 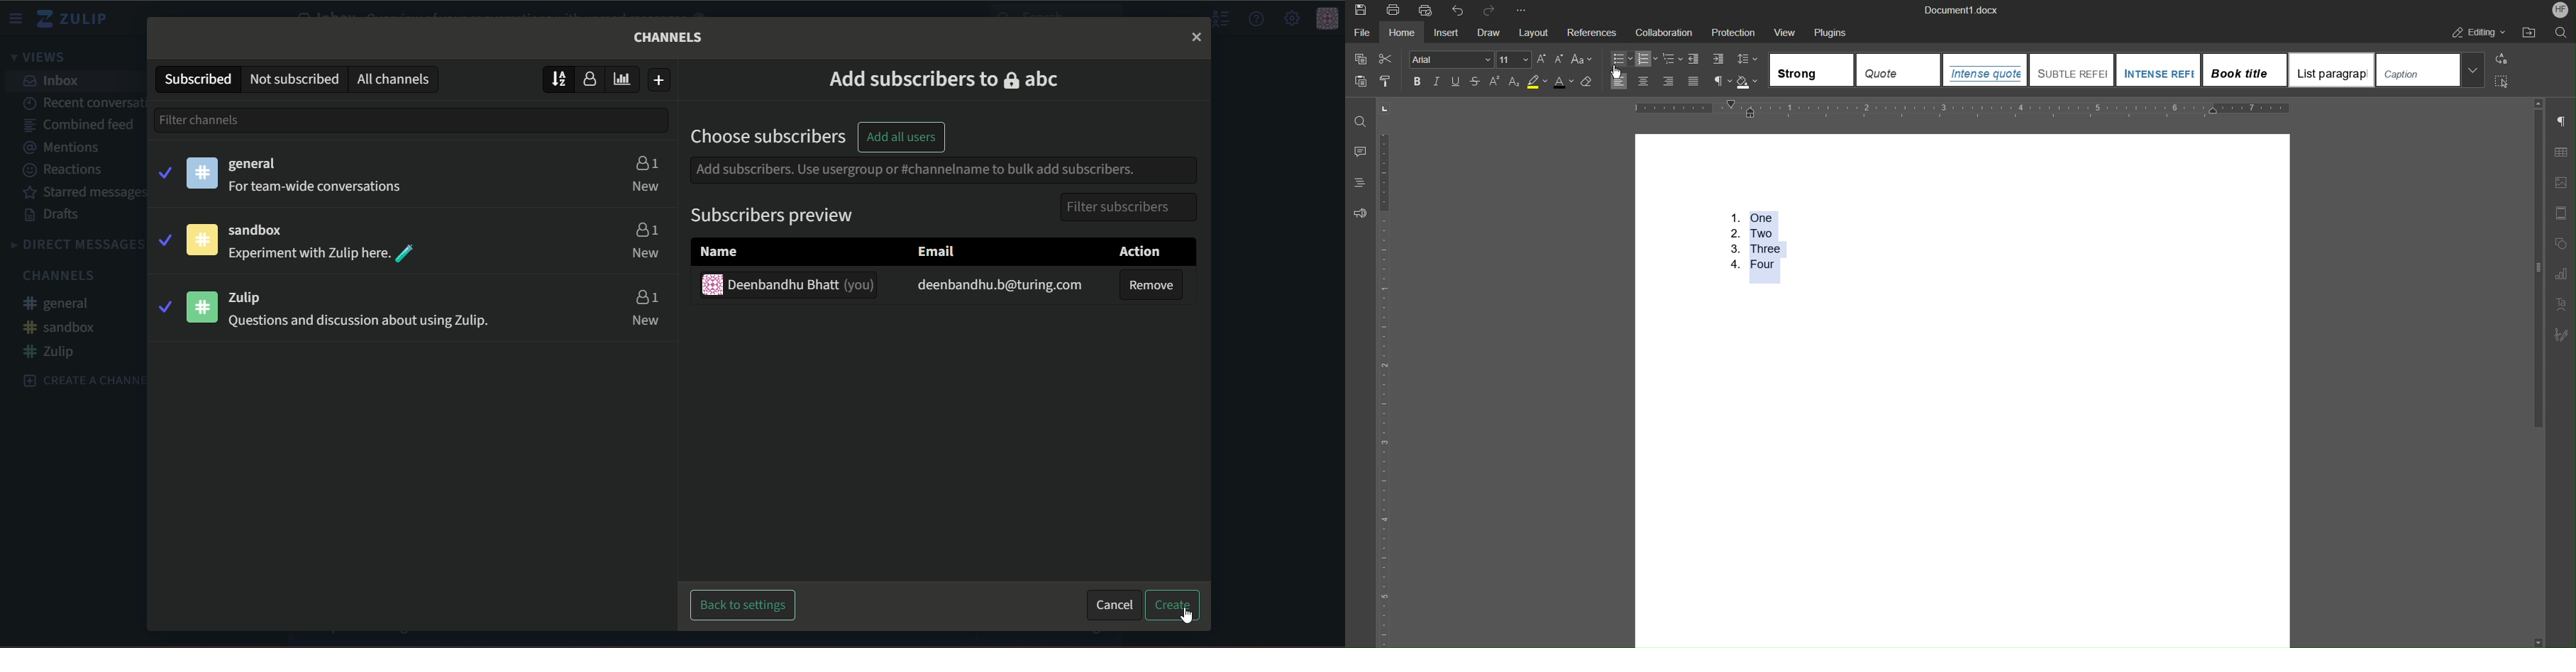 What do you see at coordinates (1515, 60) in the screenshot?
I see `Font Size` at bounding box center [1515, 60].